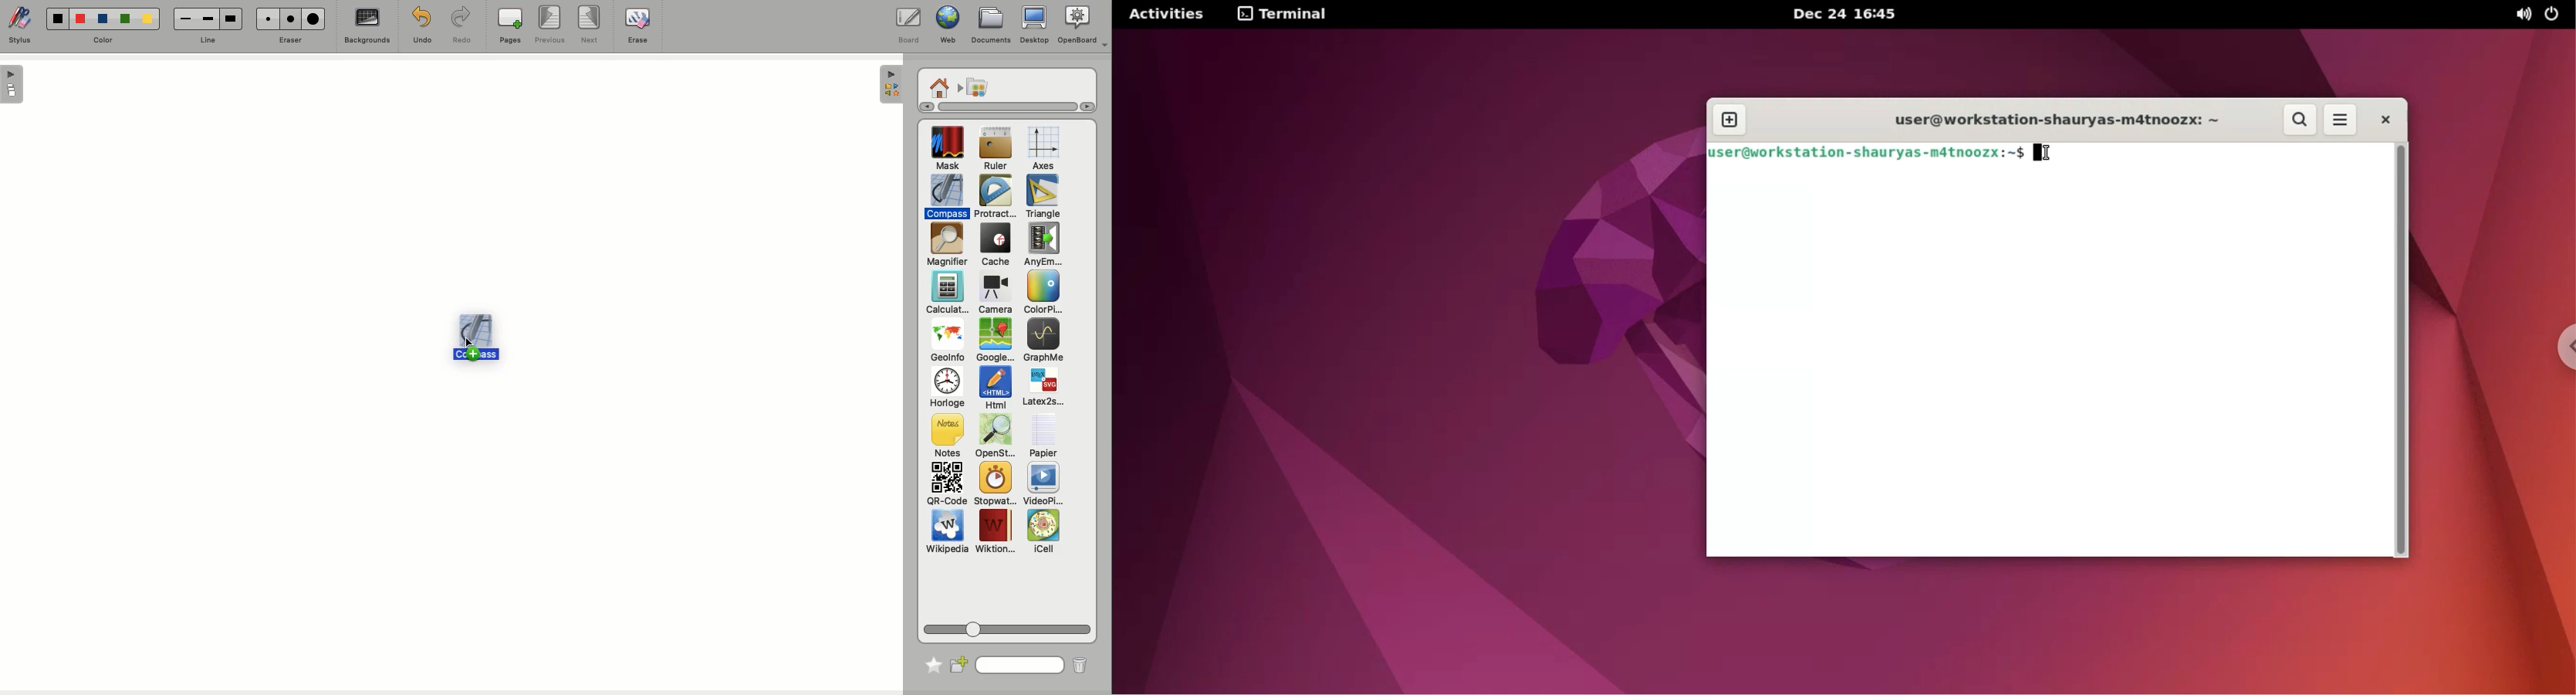 The width and height of the screenshot is (2576, 700). I want to click on color2, so click(78, 18).